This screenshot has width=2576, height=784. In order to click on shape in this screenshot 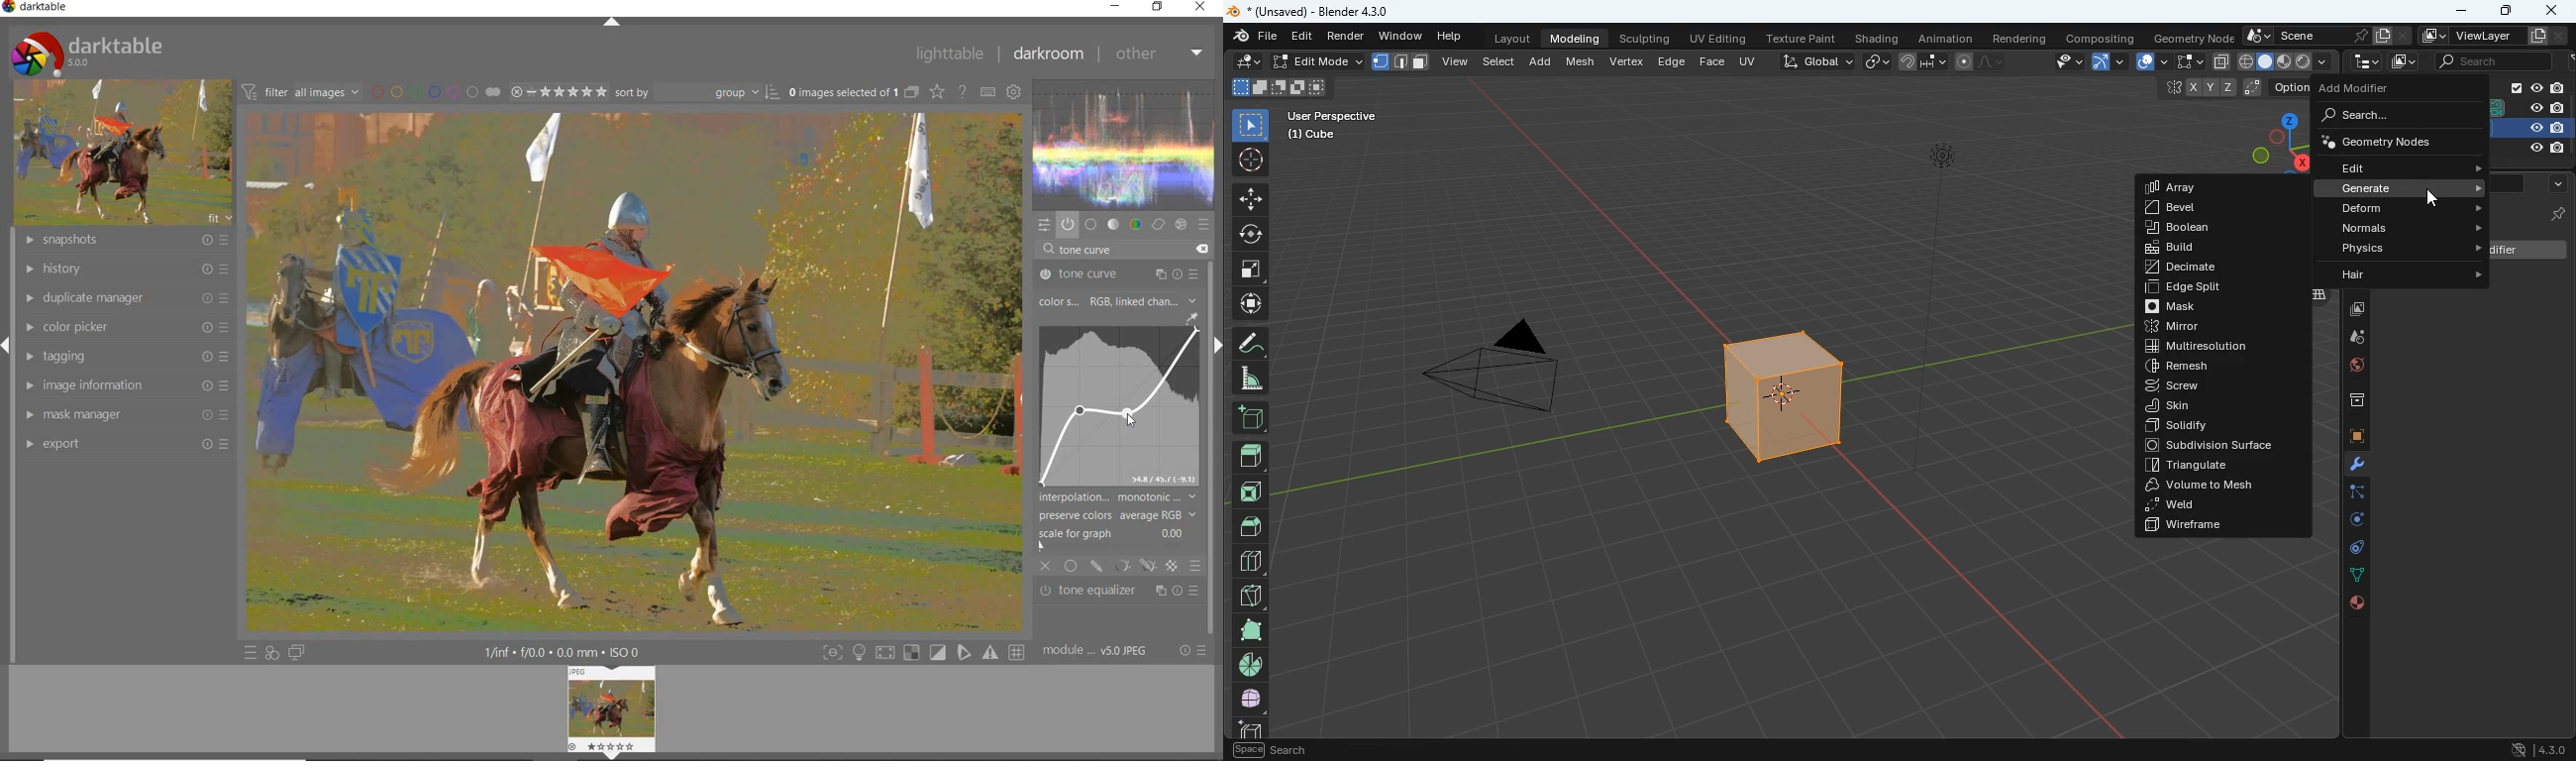, I will do `click(2286, 60)`.